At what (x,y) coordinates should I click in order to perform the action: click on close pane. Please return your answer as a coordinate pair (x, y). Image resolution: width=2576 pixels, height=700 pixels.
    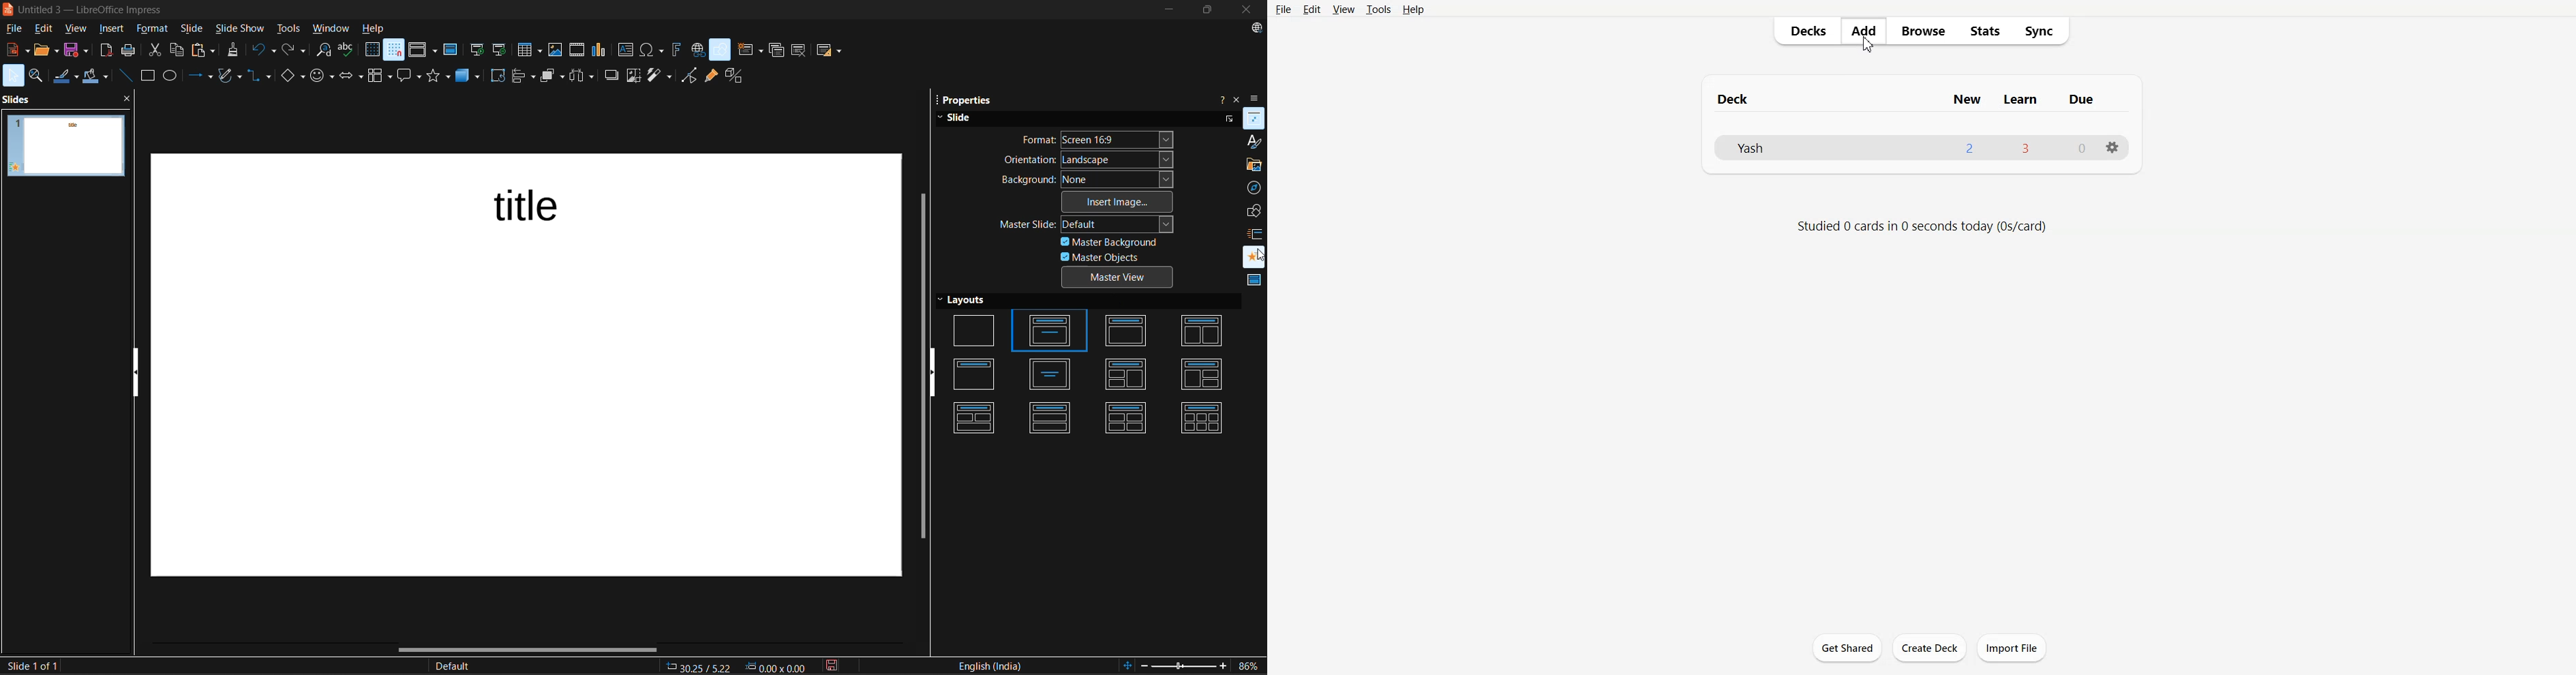
    Looking at the image, I should click on (127, 94).